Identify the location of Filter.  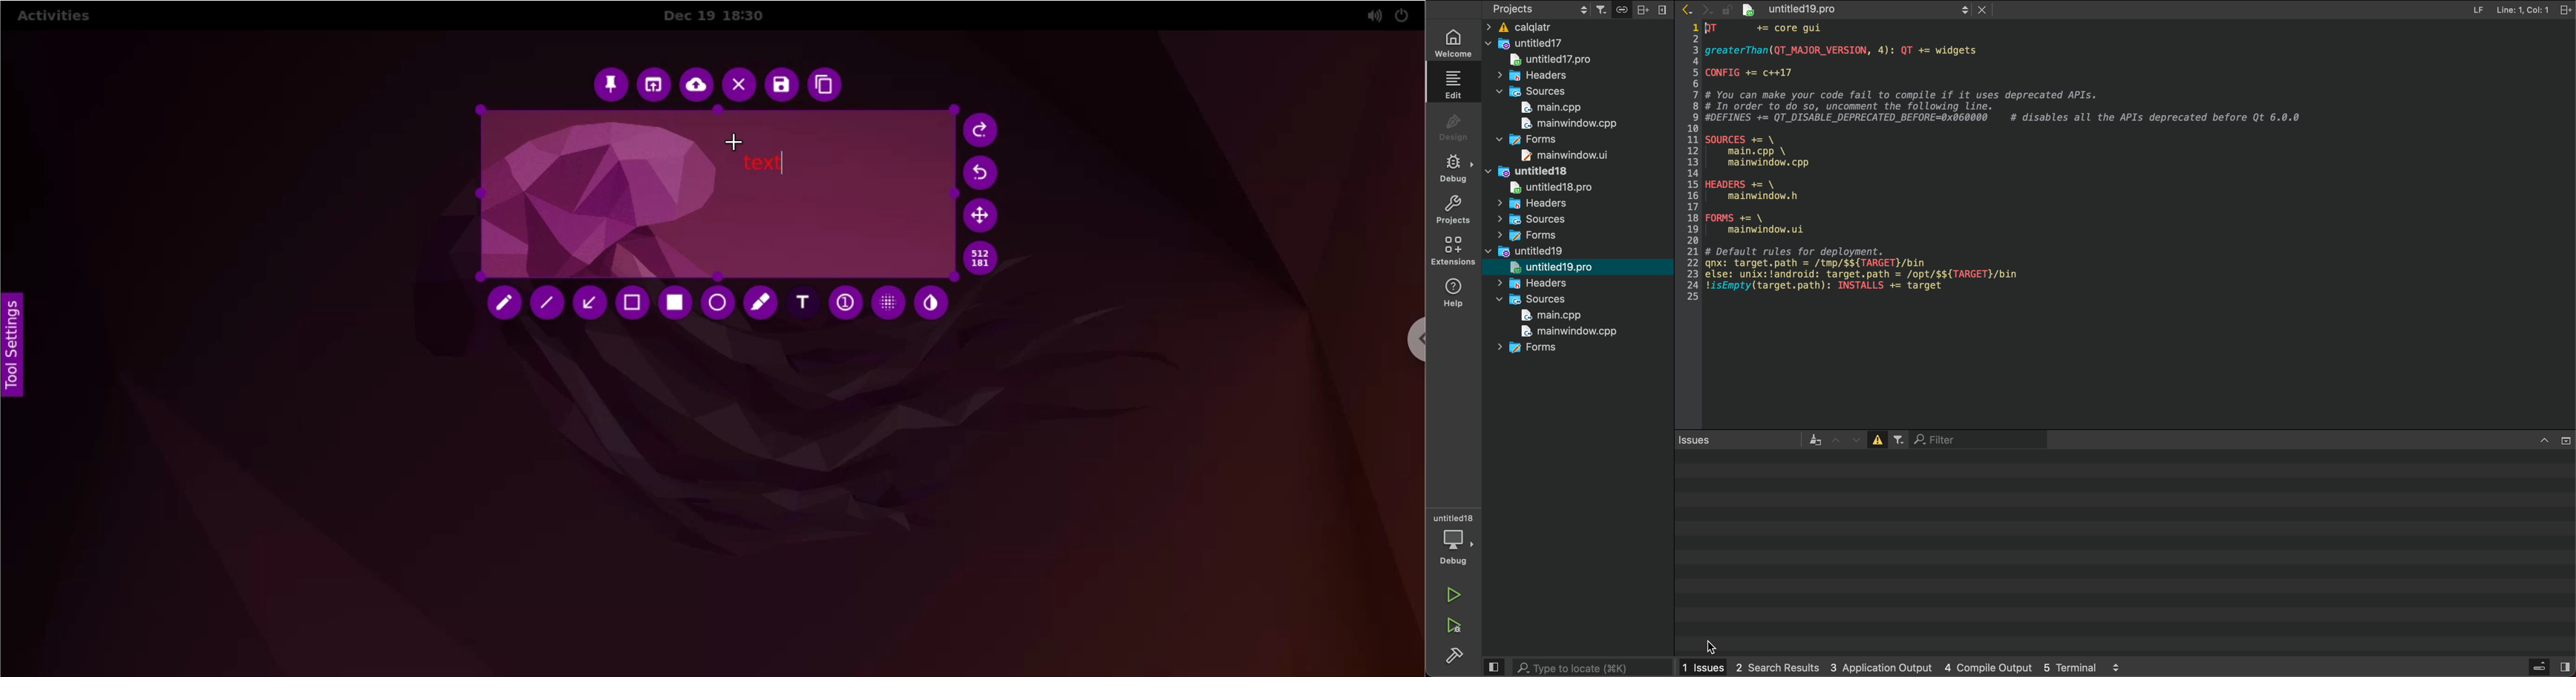
(1941, 440).